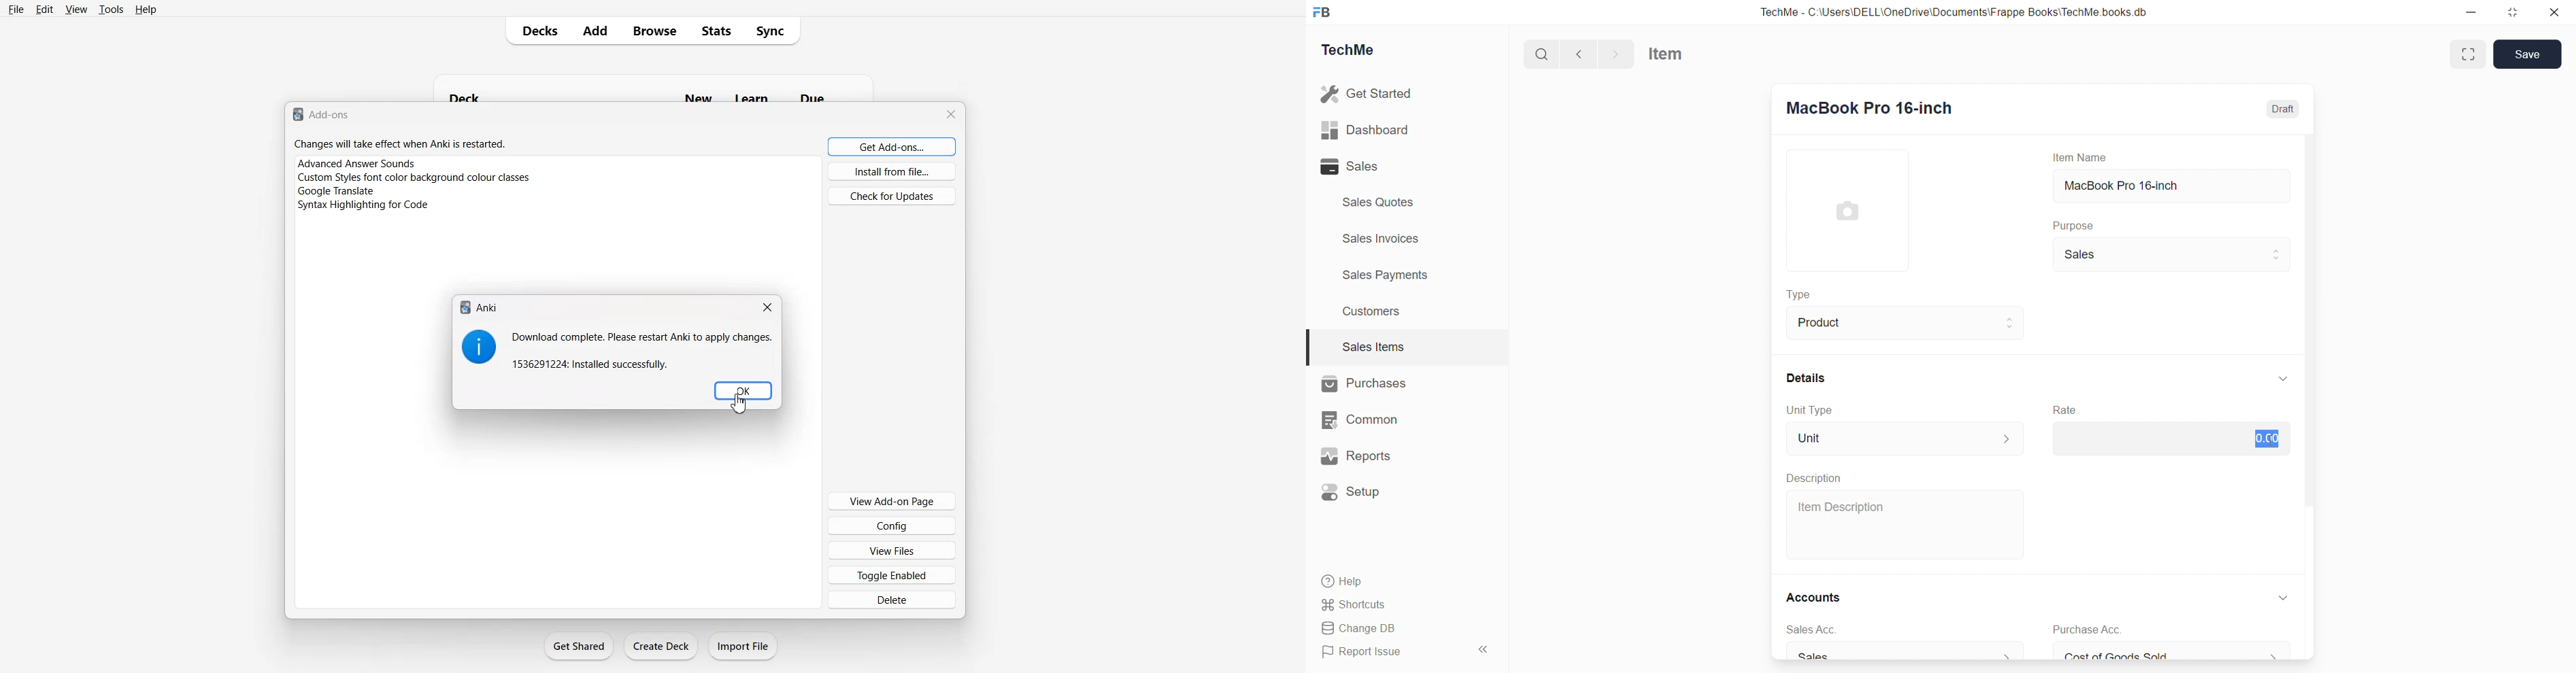  What do you see at coordinates (1846, 210) in the screenshot?
I see `image` at bounding box center [1846, 210].